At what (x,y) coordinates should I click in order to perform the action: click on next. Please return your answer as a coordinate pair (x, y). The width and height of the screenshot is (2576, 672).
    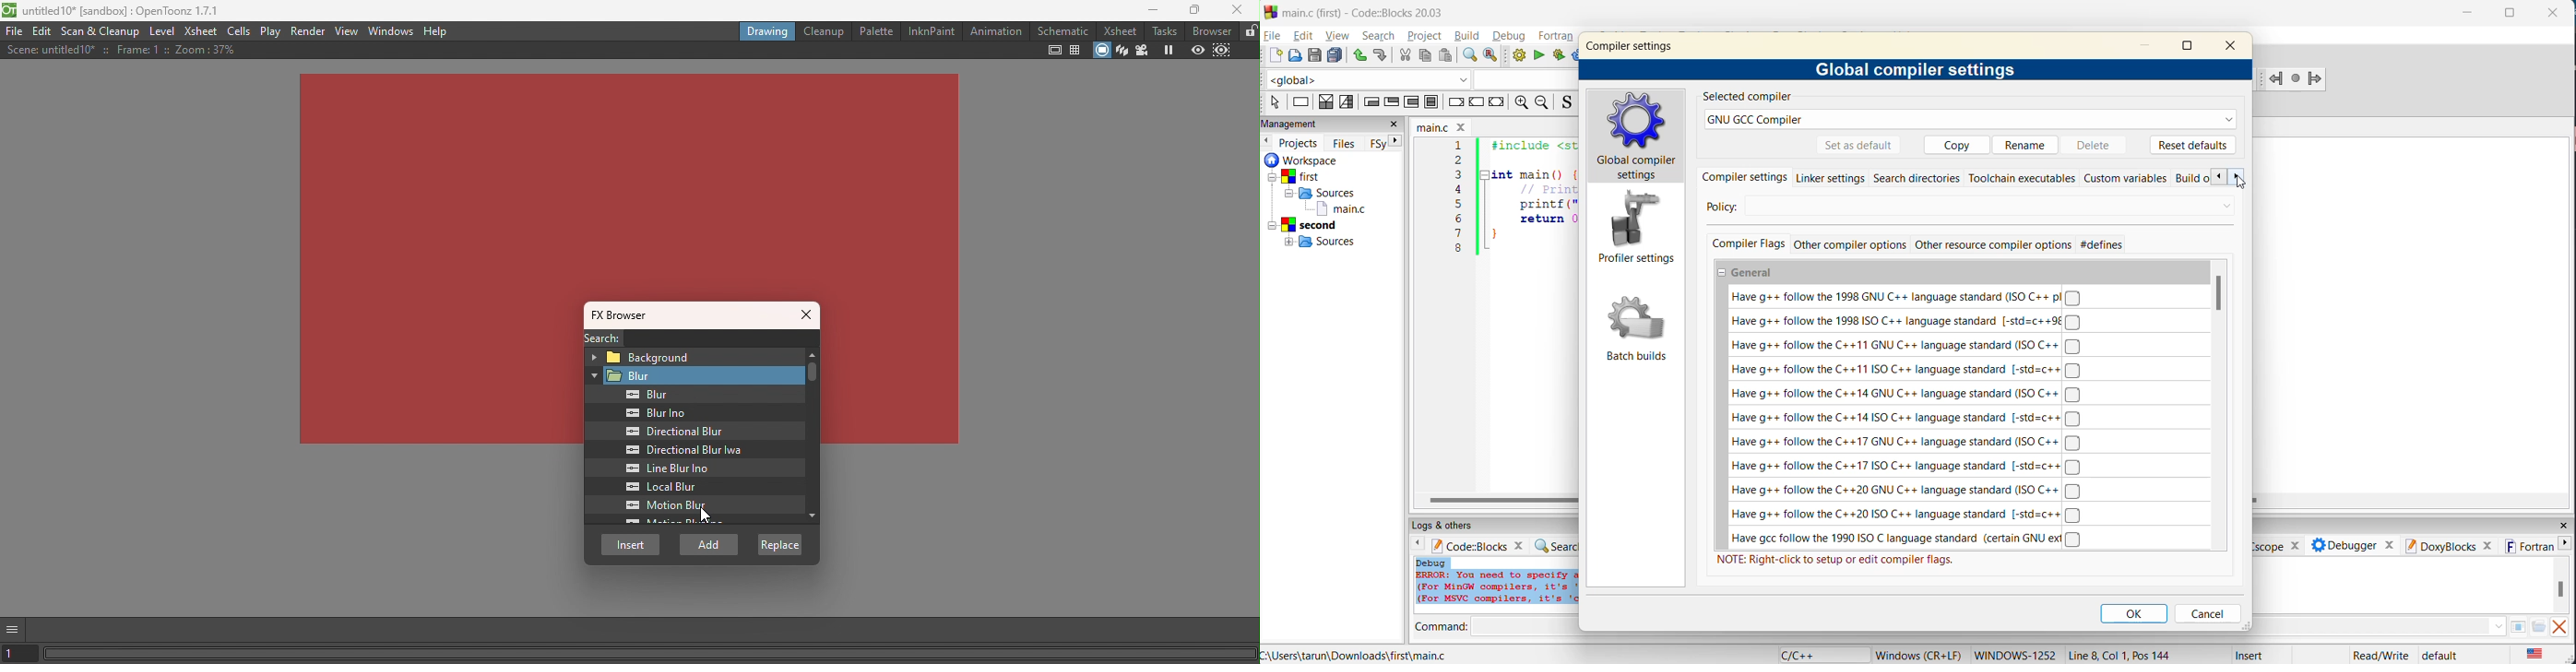
    Looking at the image, I should click on (1392, 142).